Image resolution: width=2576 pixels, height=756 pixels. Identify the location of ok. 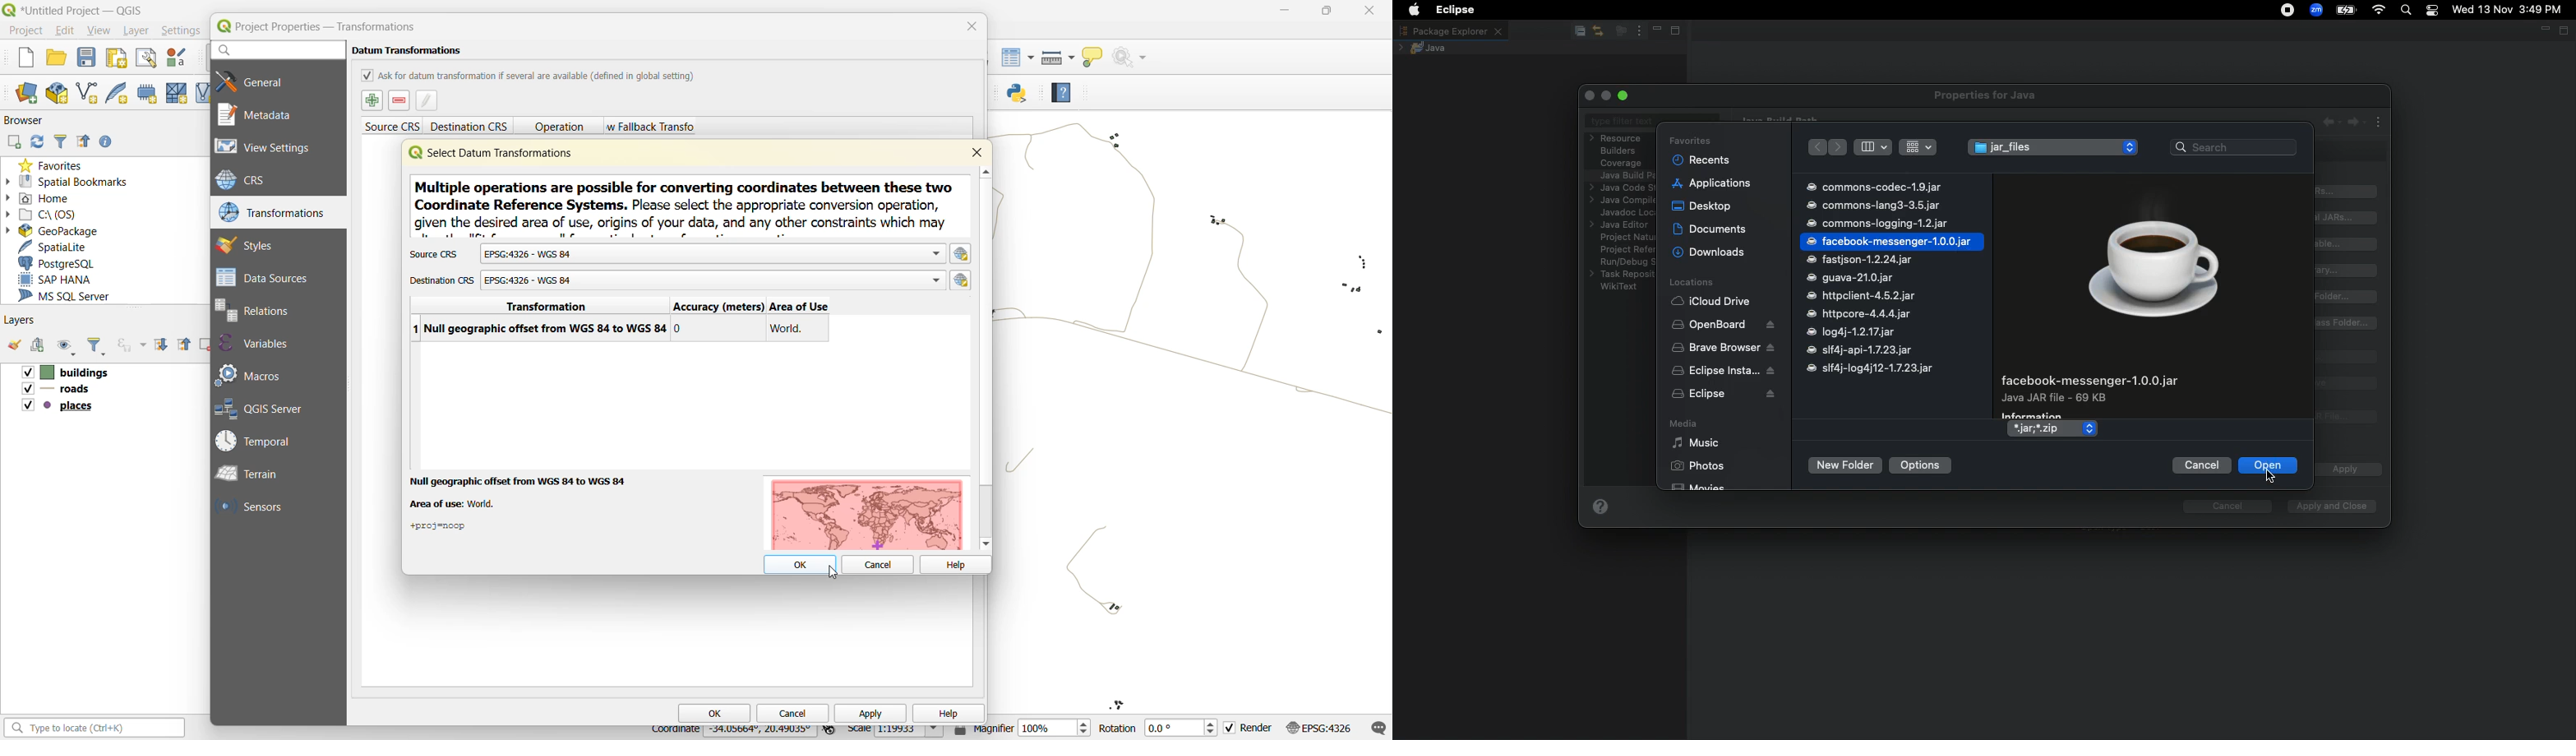
(800, 564).